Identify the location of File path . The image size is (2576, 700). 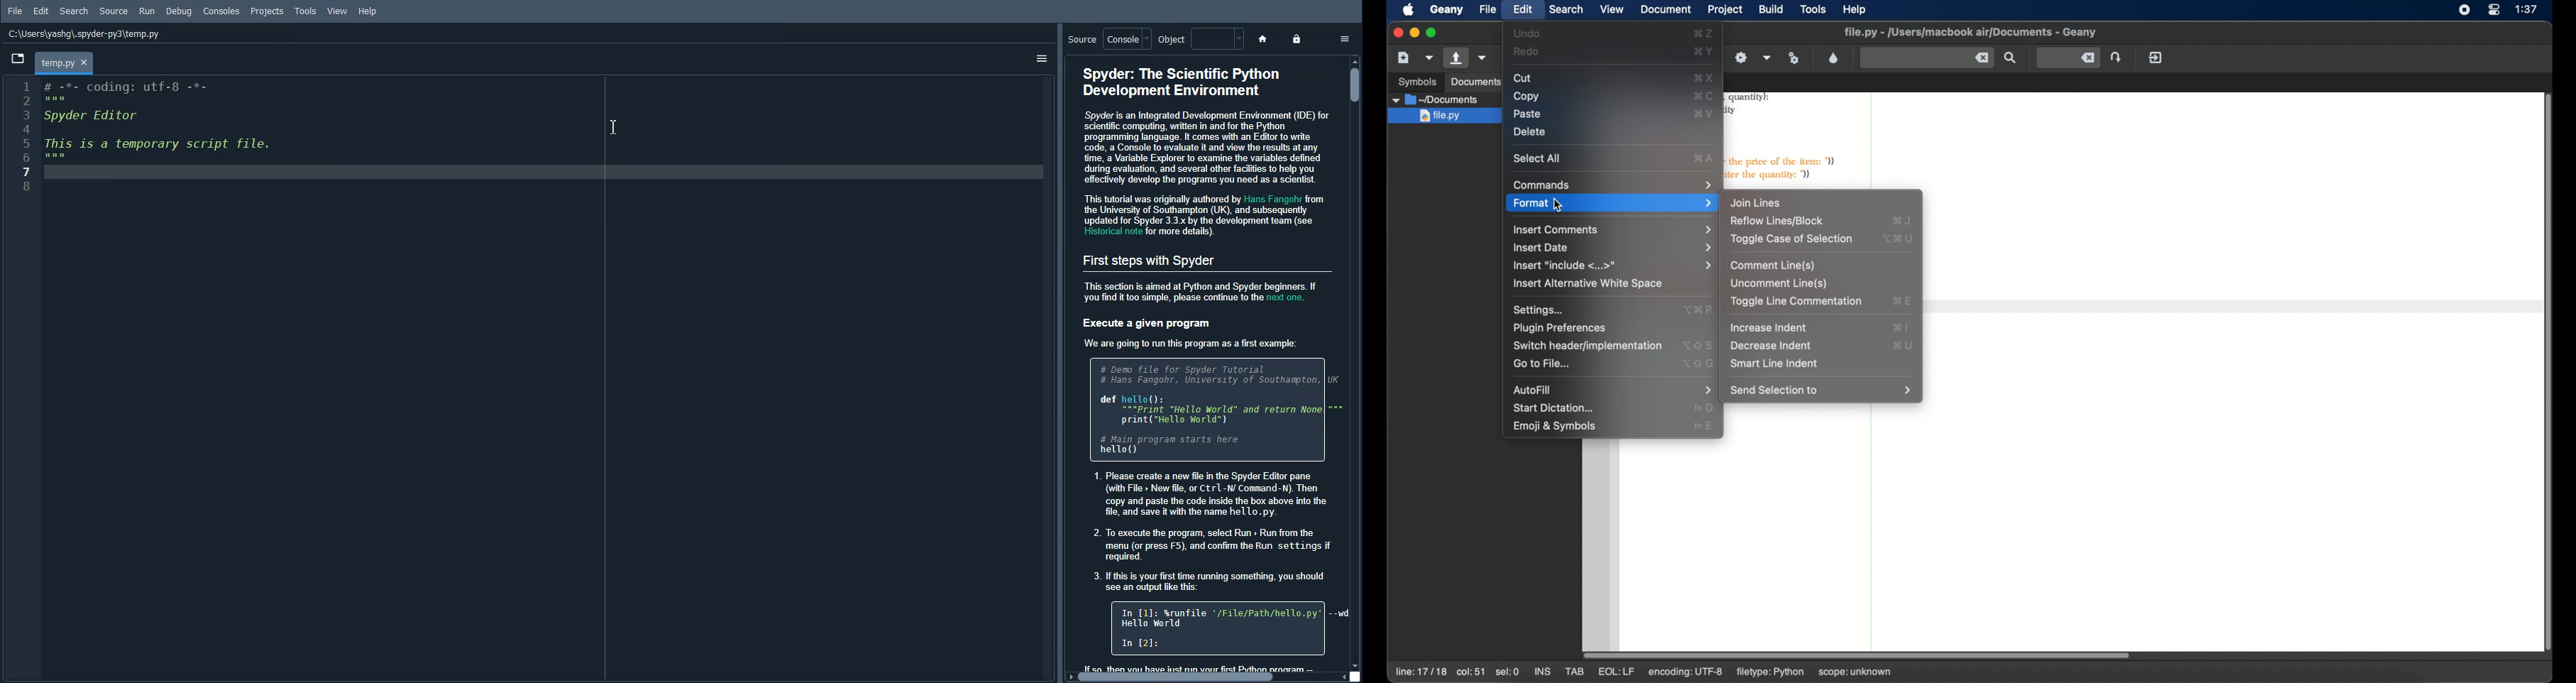
(84, 34).